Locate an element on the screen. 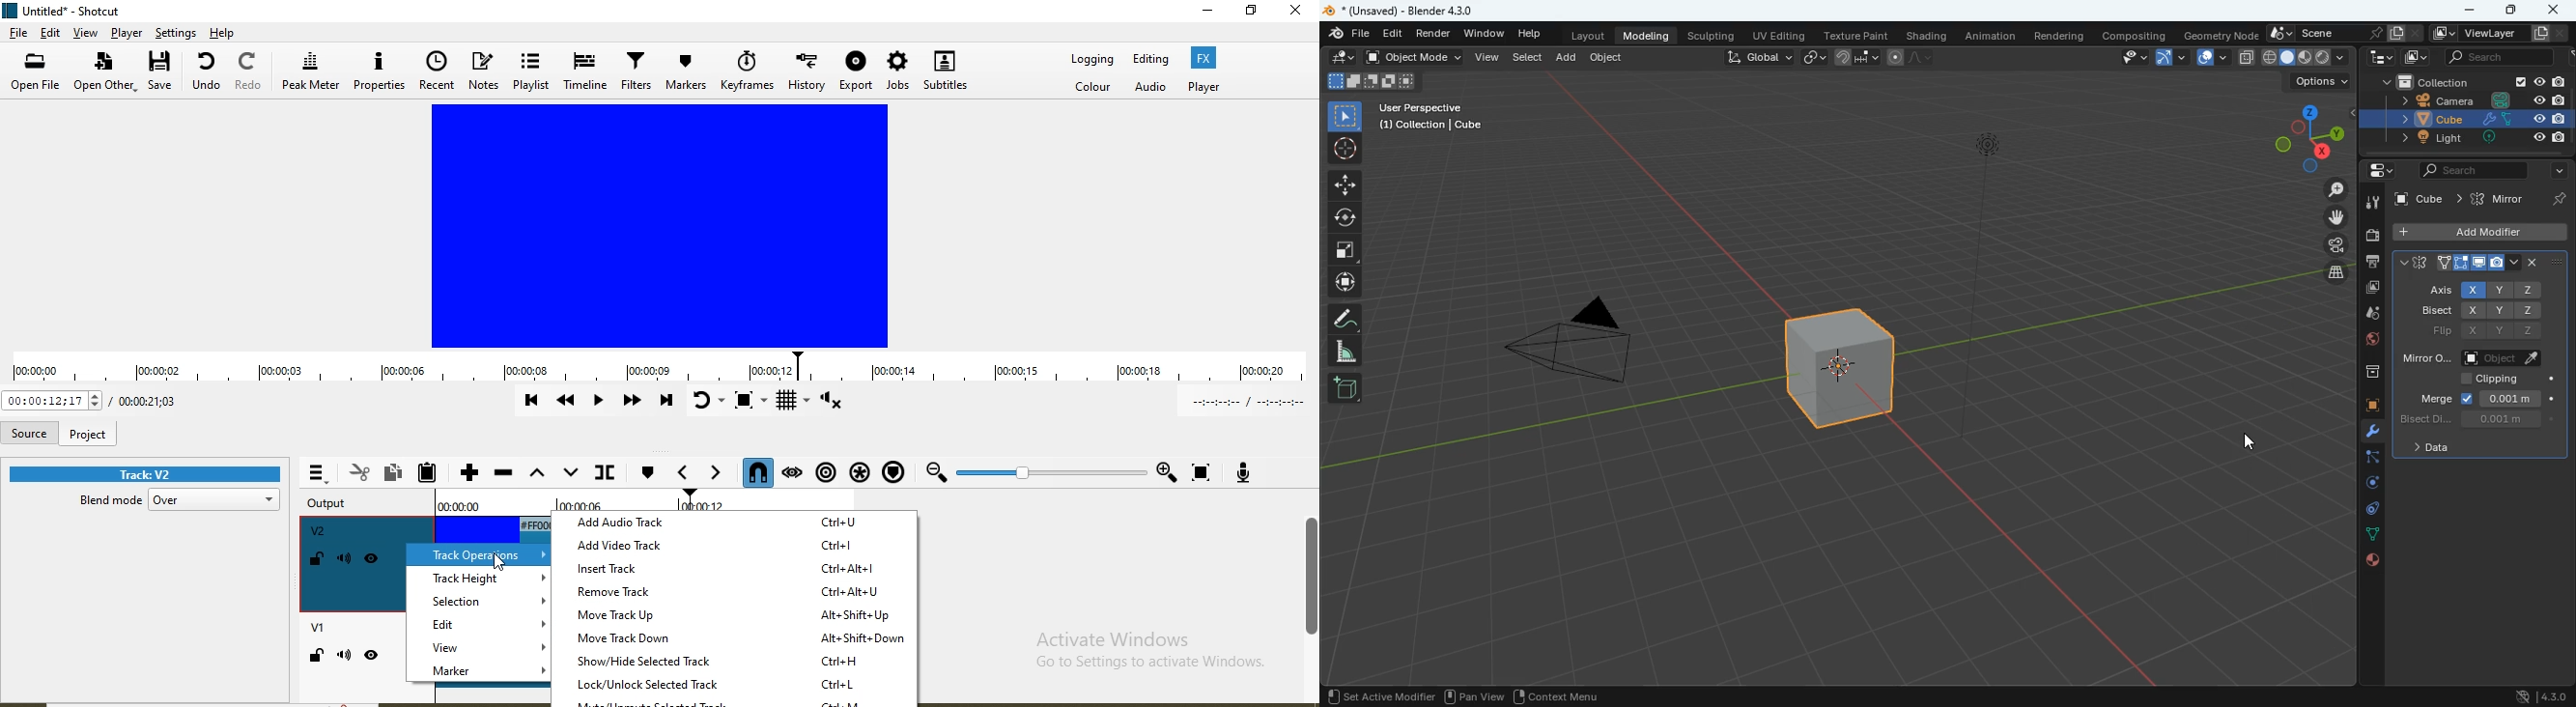 The height and width of the screenshot is (728, 2576). undo is located at coordinates (207, 74).